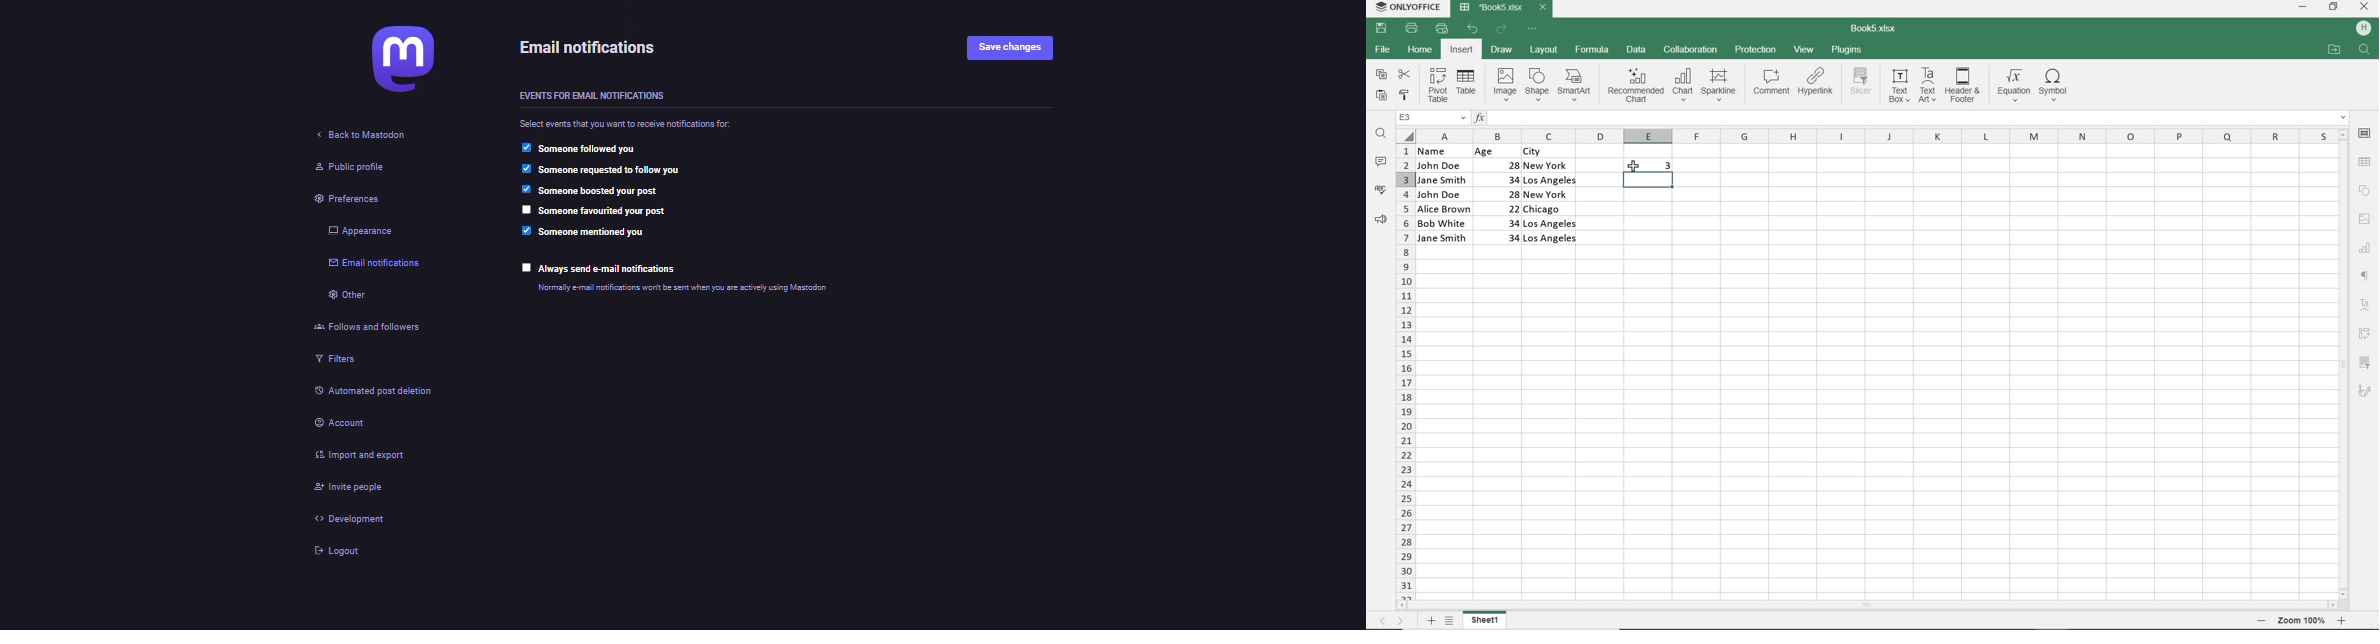 The width and height of the screenshot is (2380, 644). Describe the element at coordinates (599, 48) in the screenshot. I see `email notifications` at that location.